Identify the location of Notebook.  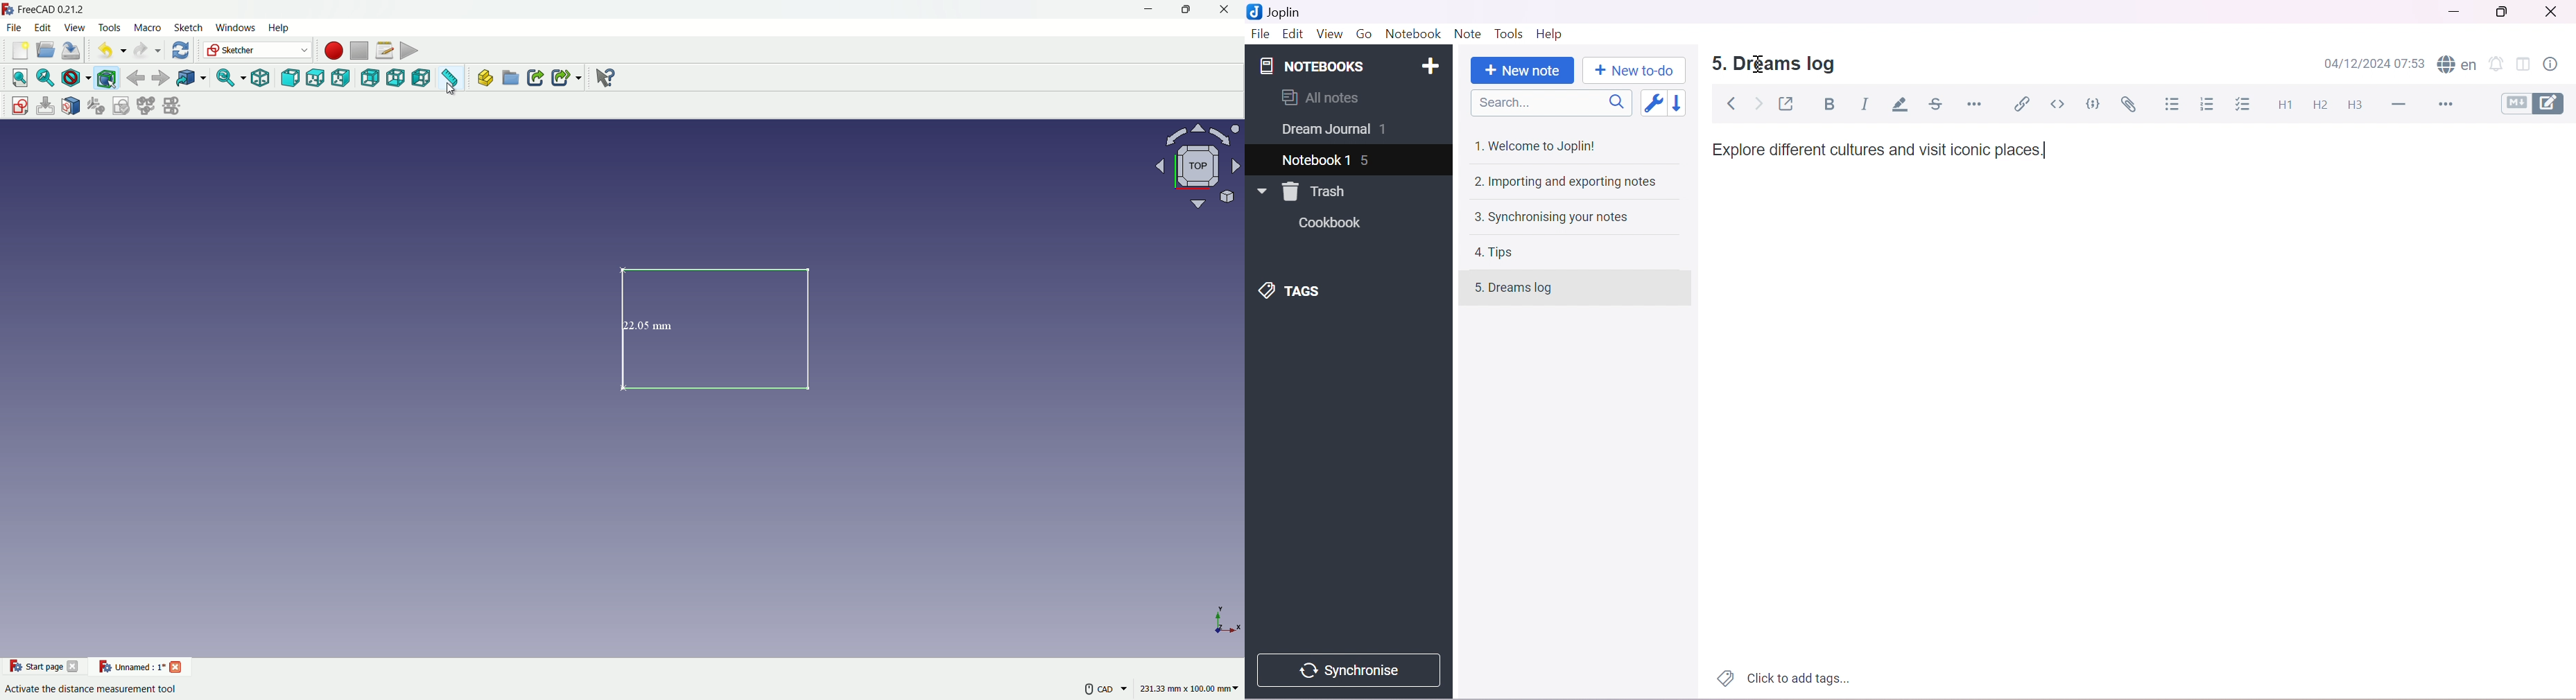
(1415, 35).